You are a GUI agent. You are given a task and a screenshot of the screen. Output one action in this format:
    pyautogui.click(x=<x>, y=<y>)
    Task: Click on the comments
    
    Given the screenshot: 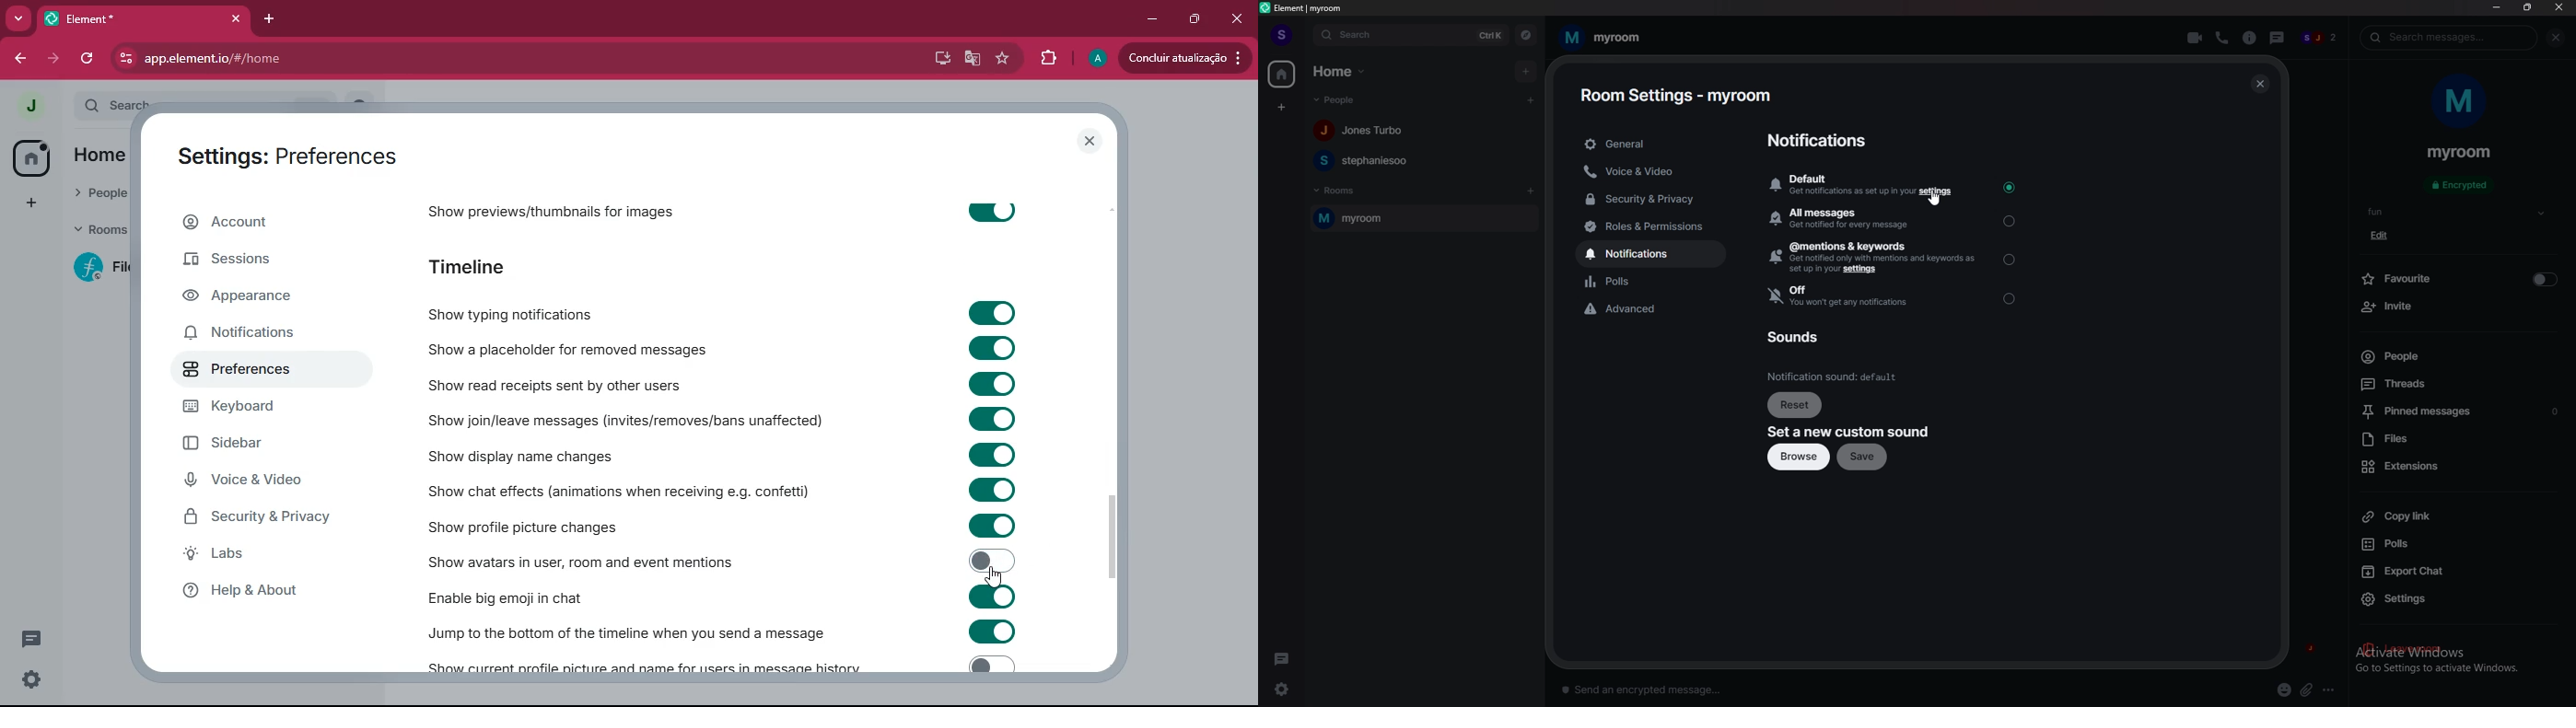 What is the action you would take?
    pyautogui.click(x=32, y=632)
    